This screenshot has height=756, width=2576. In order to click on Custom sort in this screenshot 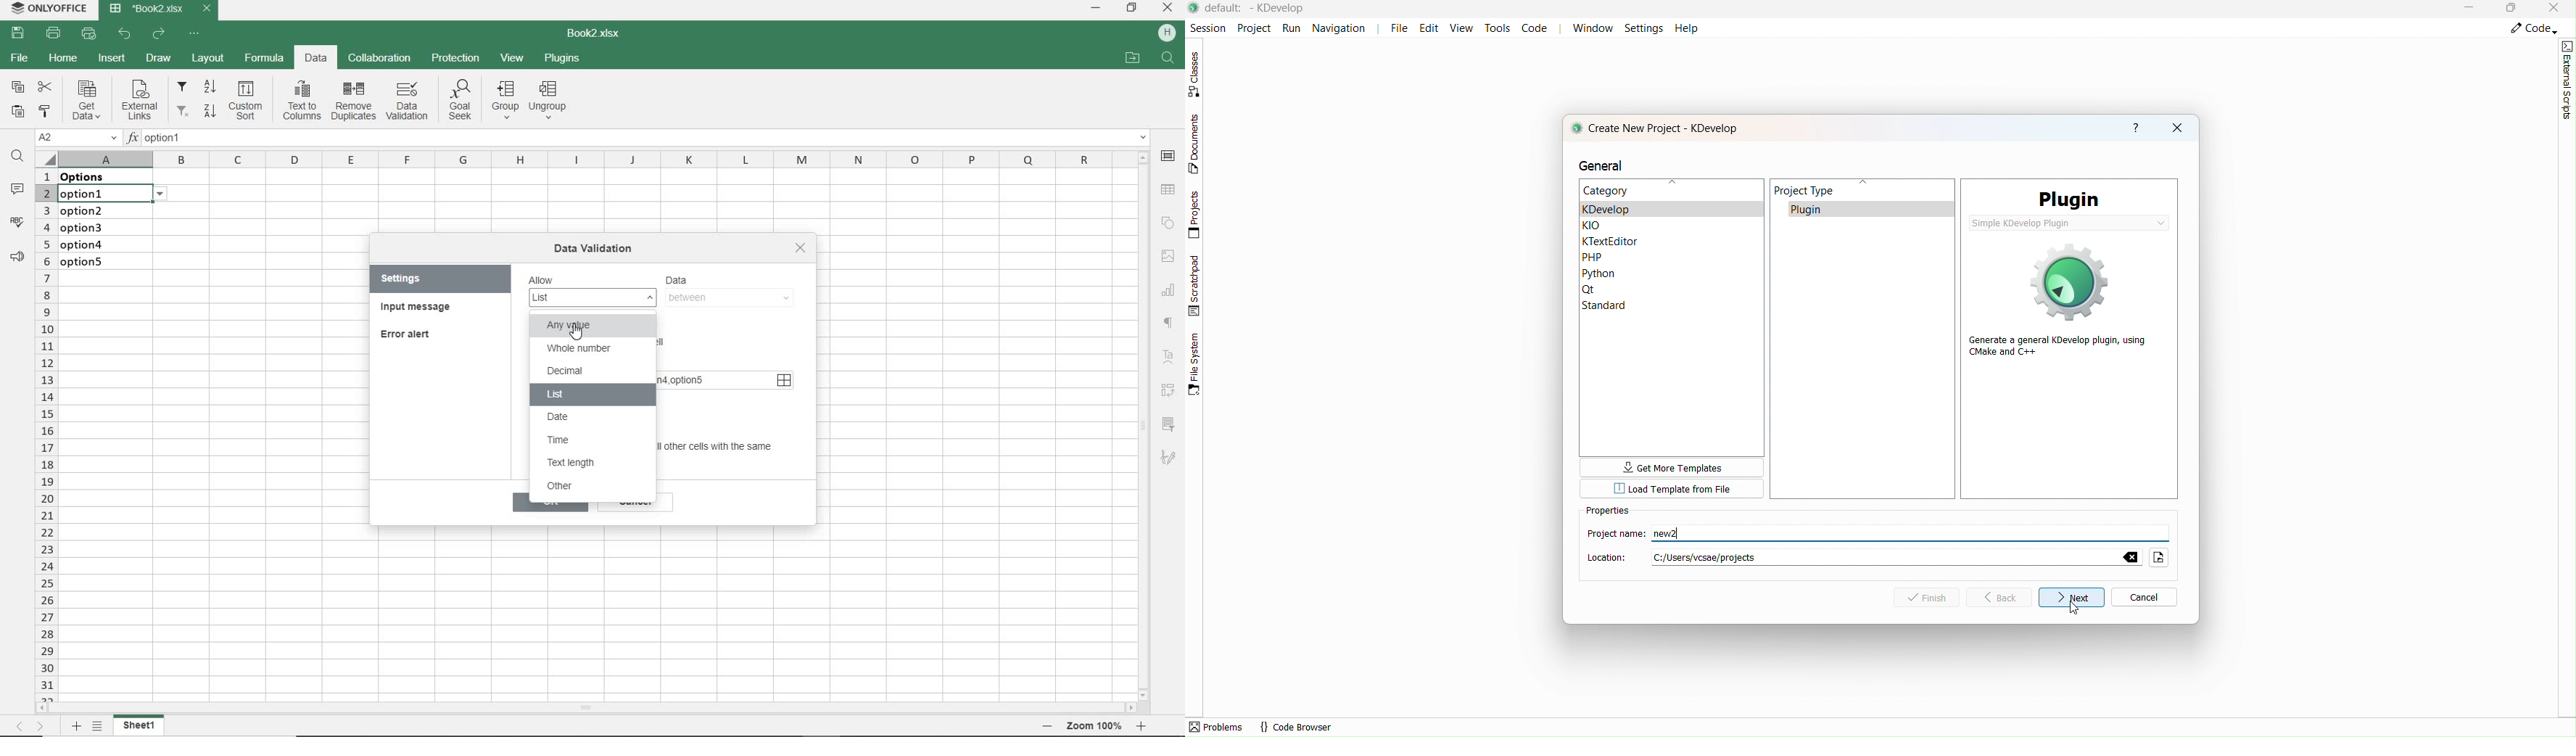, I will do `click(248, 100)`.